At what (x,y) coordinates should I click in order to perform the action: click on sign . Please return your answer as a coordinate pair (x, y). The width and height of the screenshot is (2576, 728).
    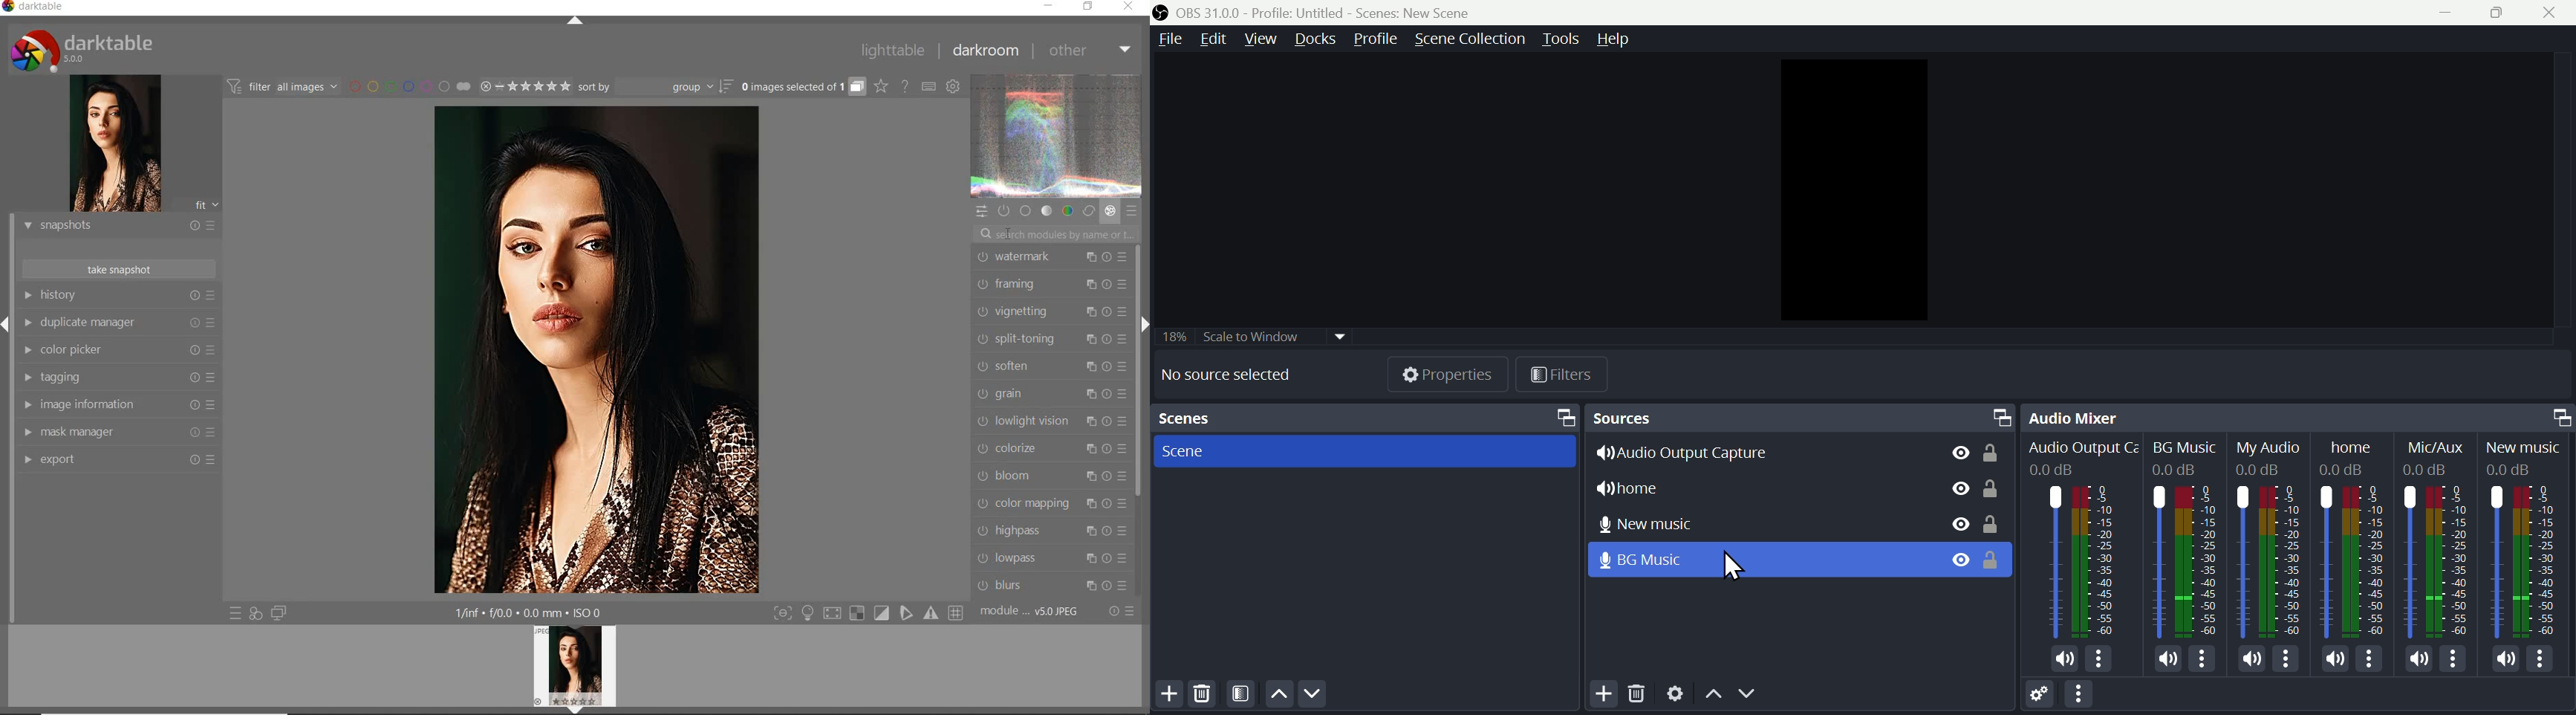
    Looking at the image, I should click on (959, 614).